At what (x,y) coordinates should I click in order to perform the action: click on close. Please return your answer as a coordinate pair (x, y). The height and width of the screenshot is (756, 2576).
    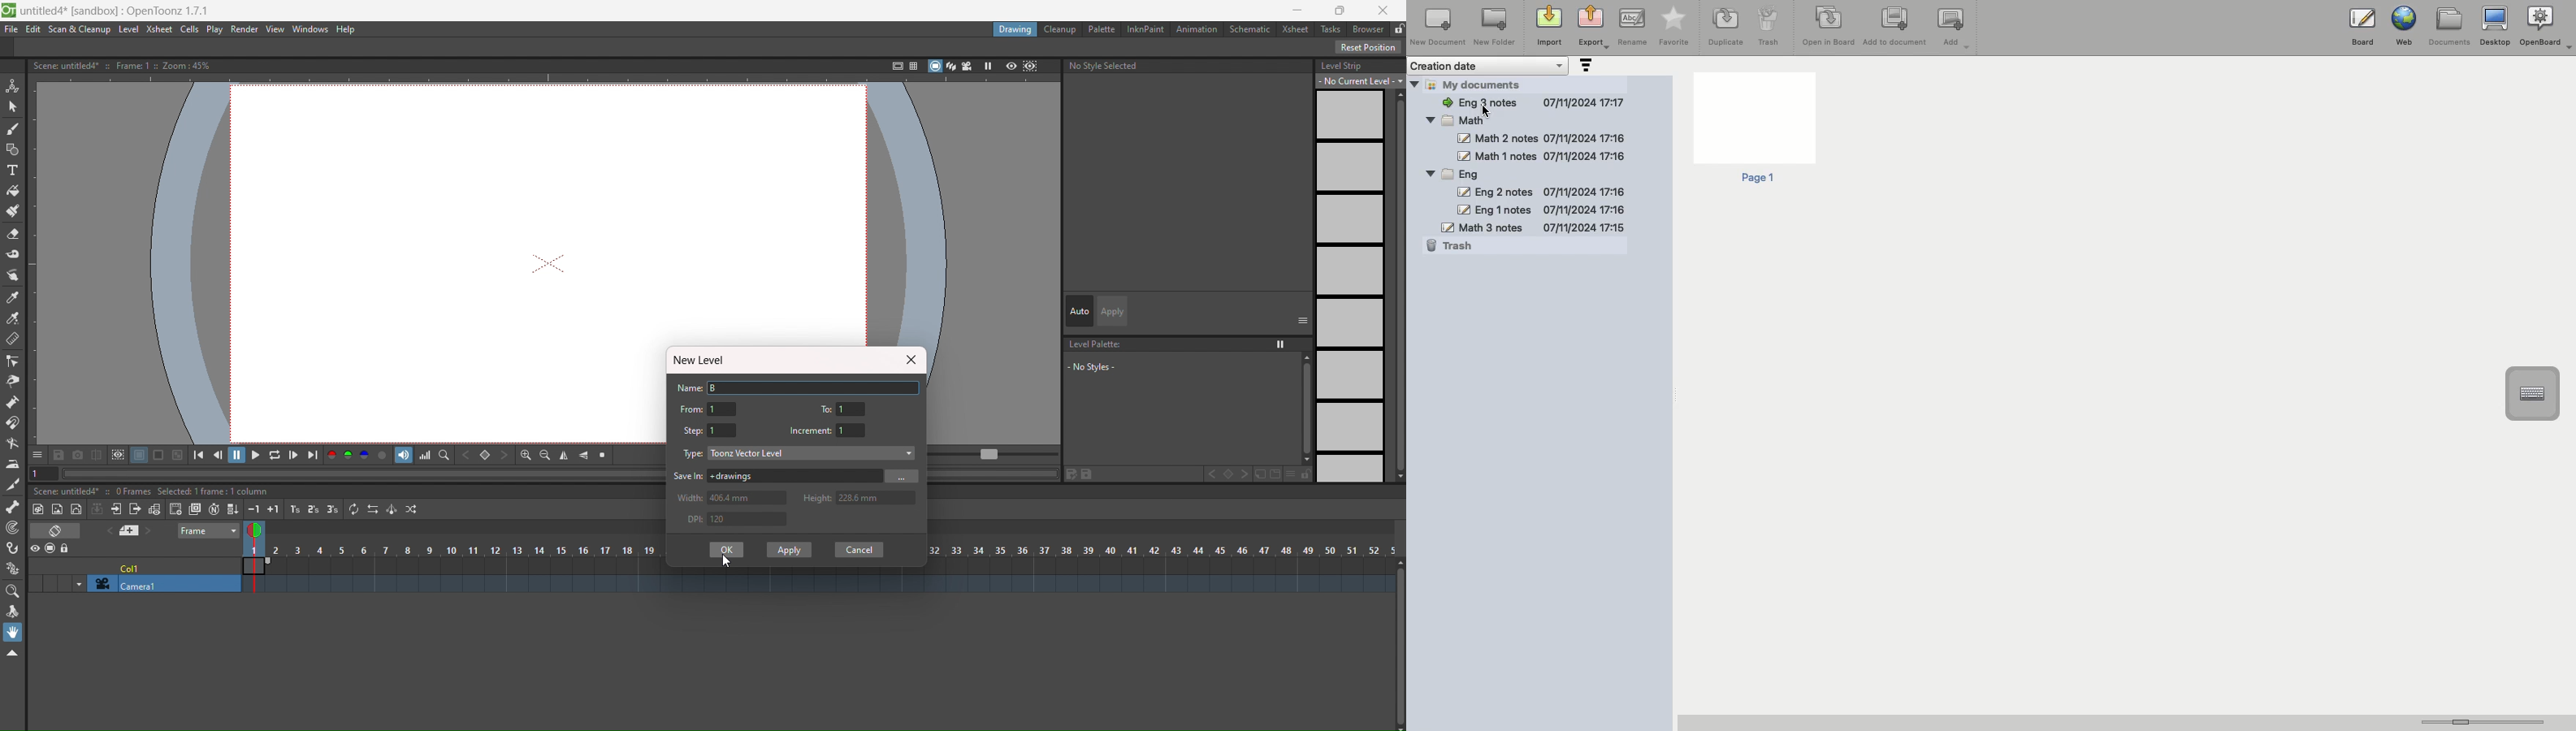
    Looking at the image, I should click on (910, 360).